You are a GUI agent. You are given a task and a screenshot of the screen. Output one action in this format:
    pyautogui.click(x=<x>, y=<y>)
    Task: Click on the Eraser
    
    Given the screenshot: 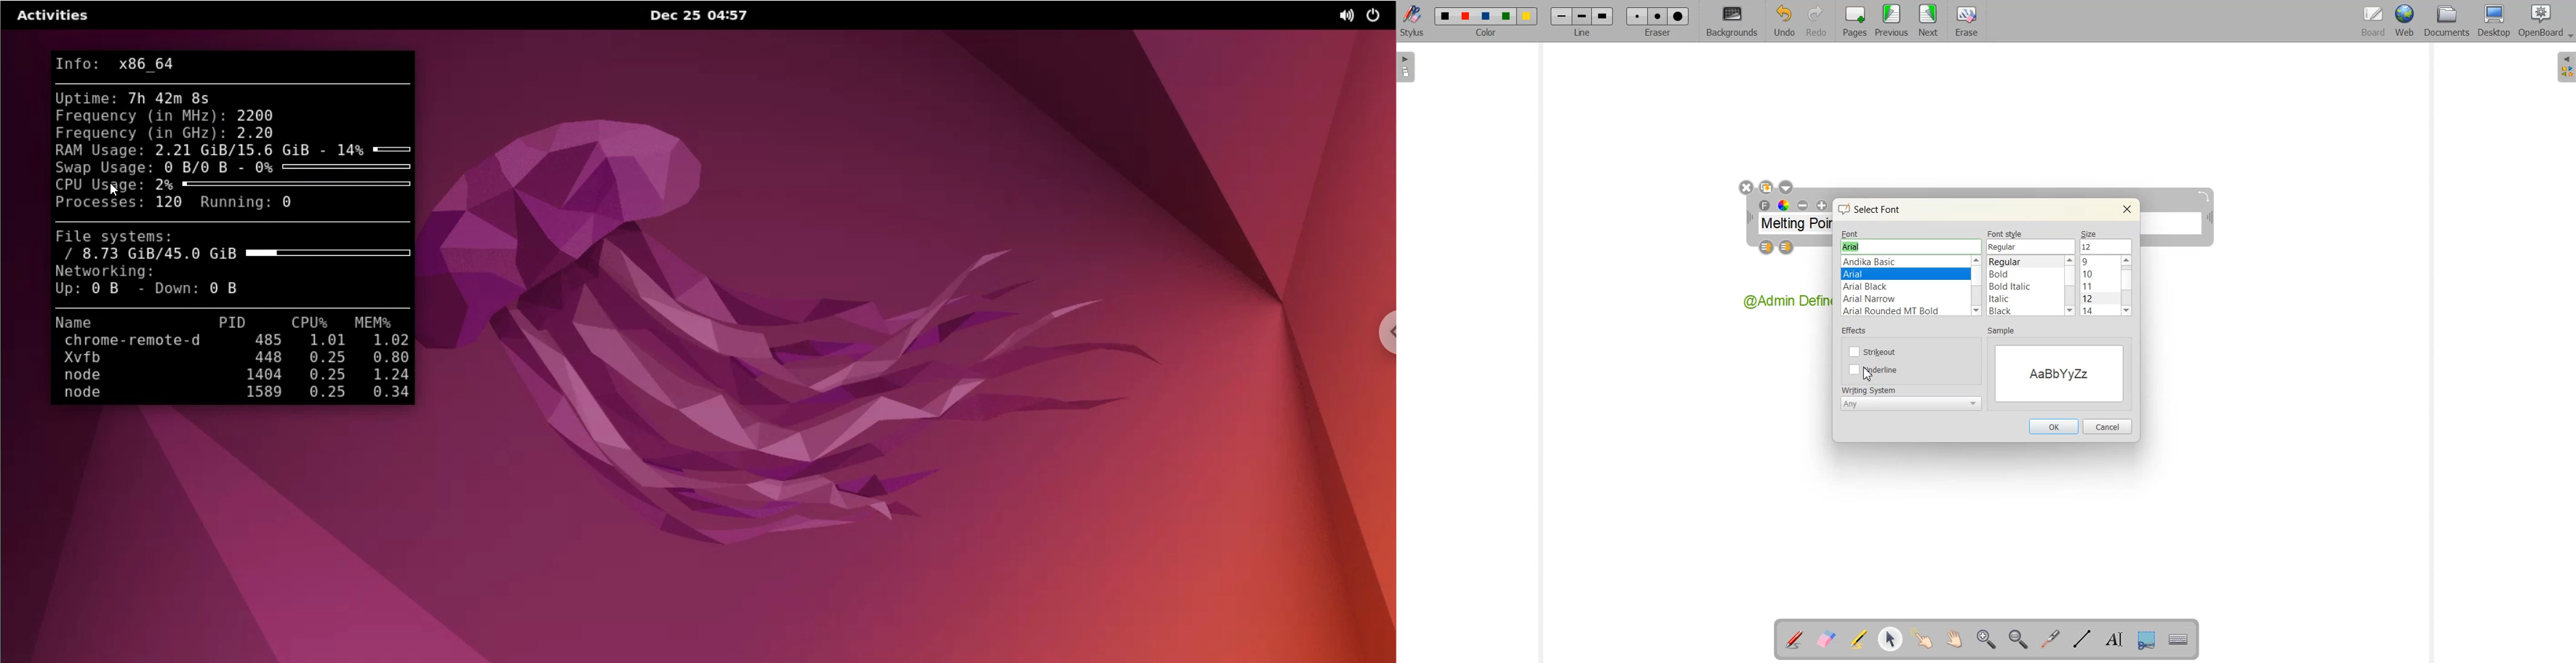 What is the action you would take?
    pyautogui.click(x=1965, y=22)
    